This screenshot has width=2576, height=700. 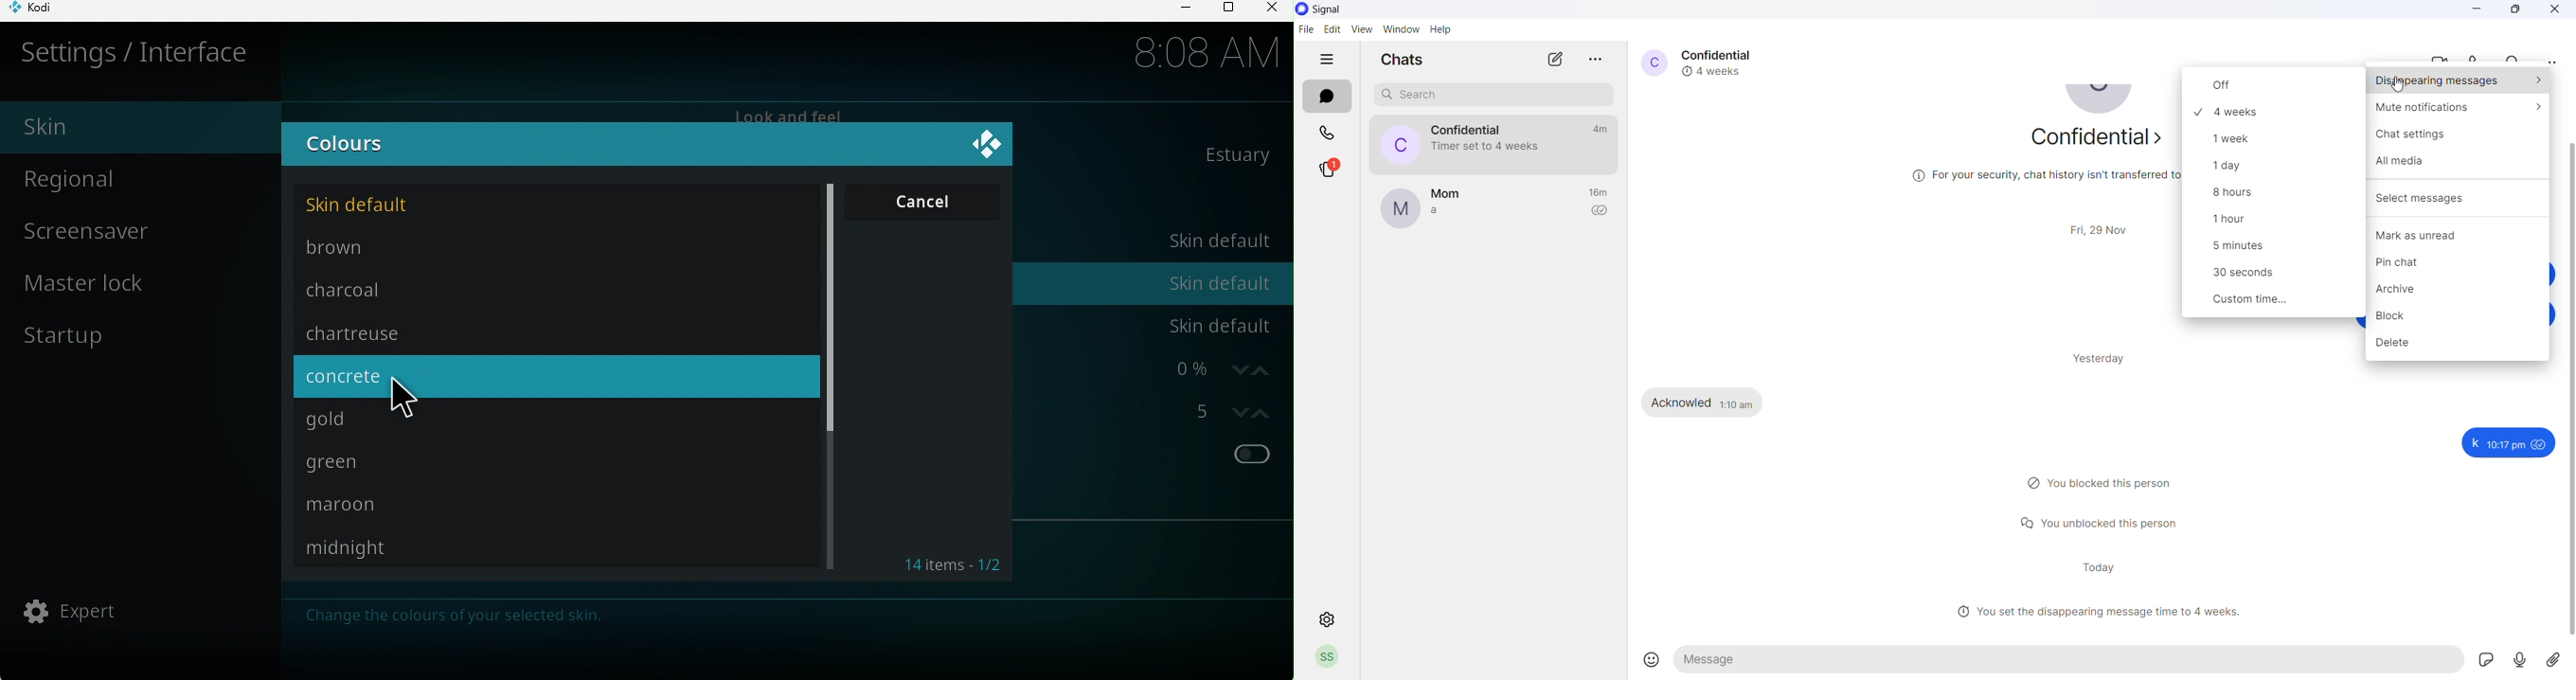 I want to click on today heading, so click(x=2099, y=567).